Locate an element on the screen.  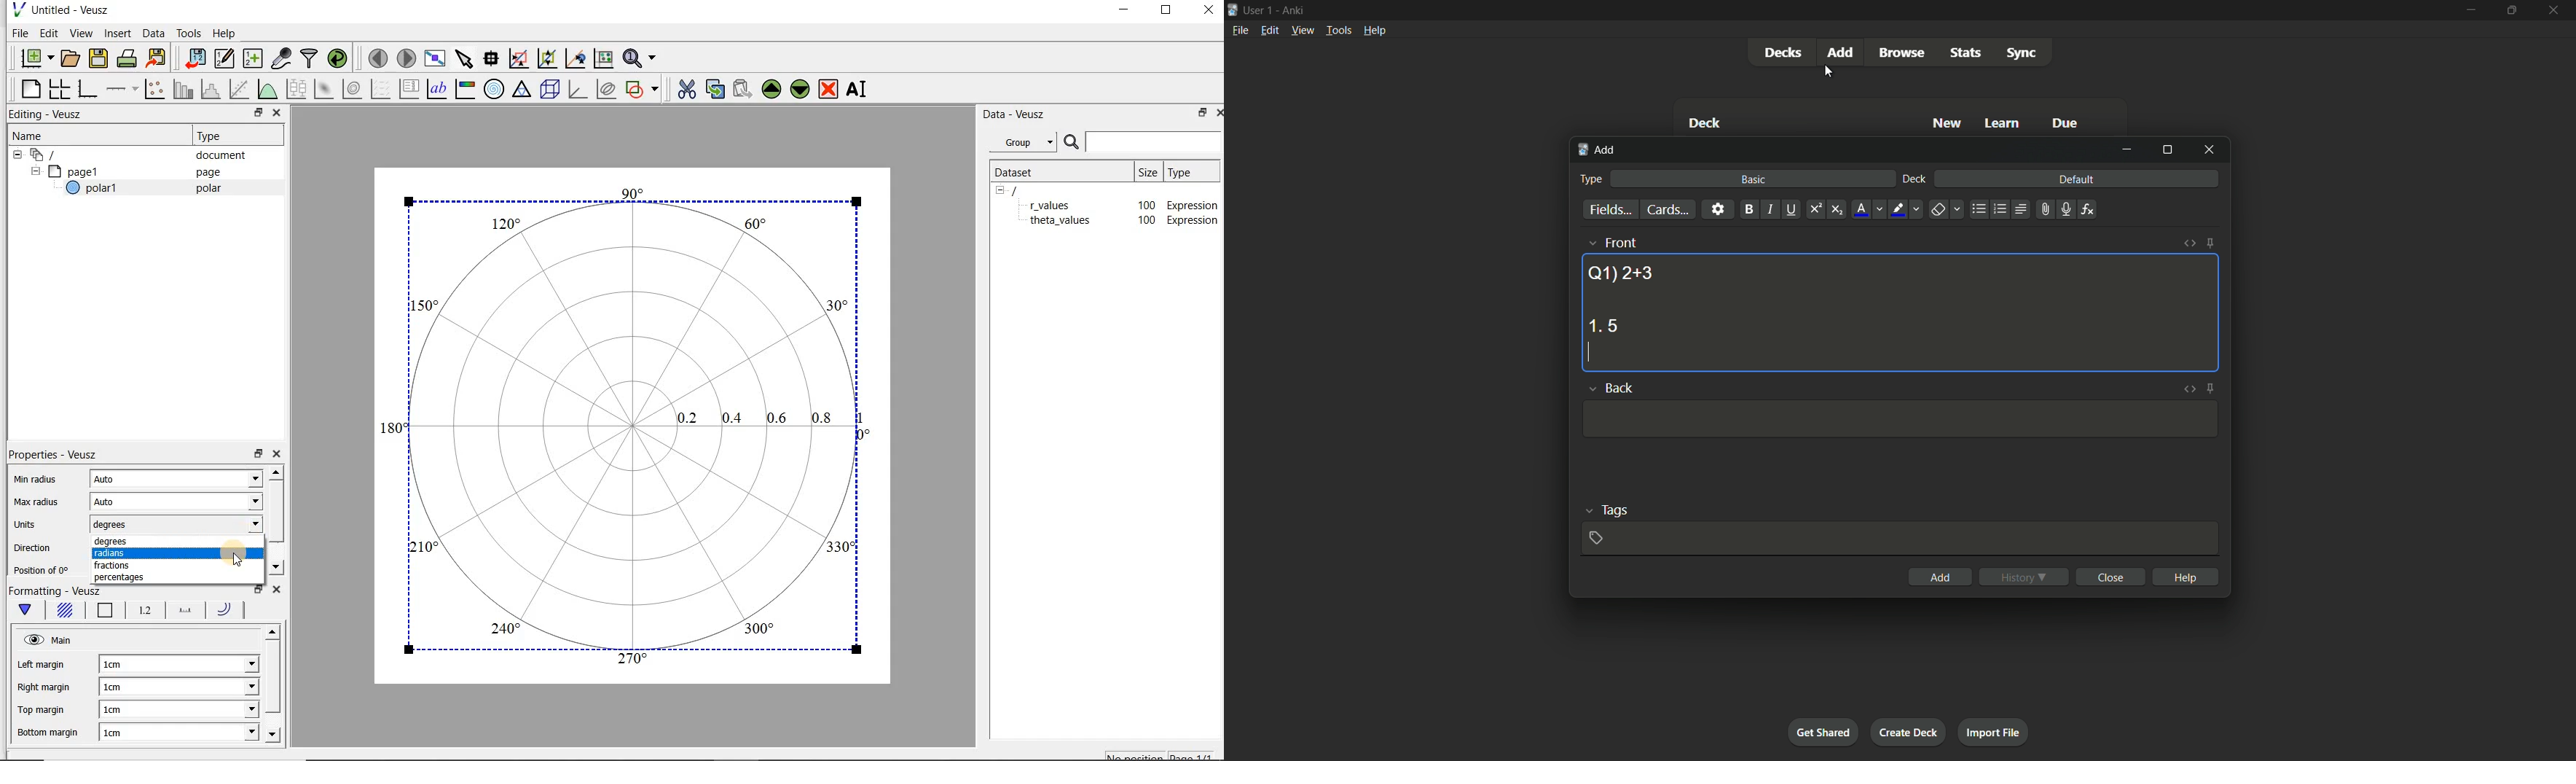
back is located at coordinates (1618, 387).